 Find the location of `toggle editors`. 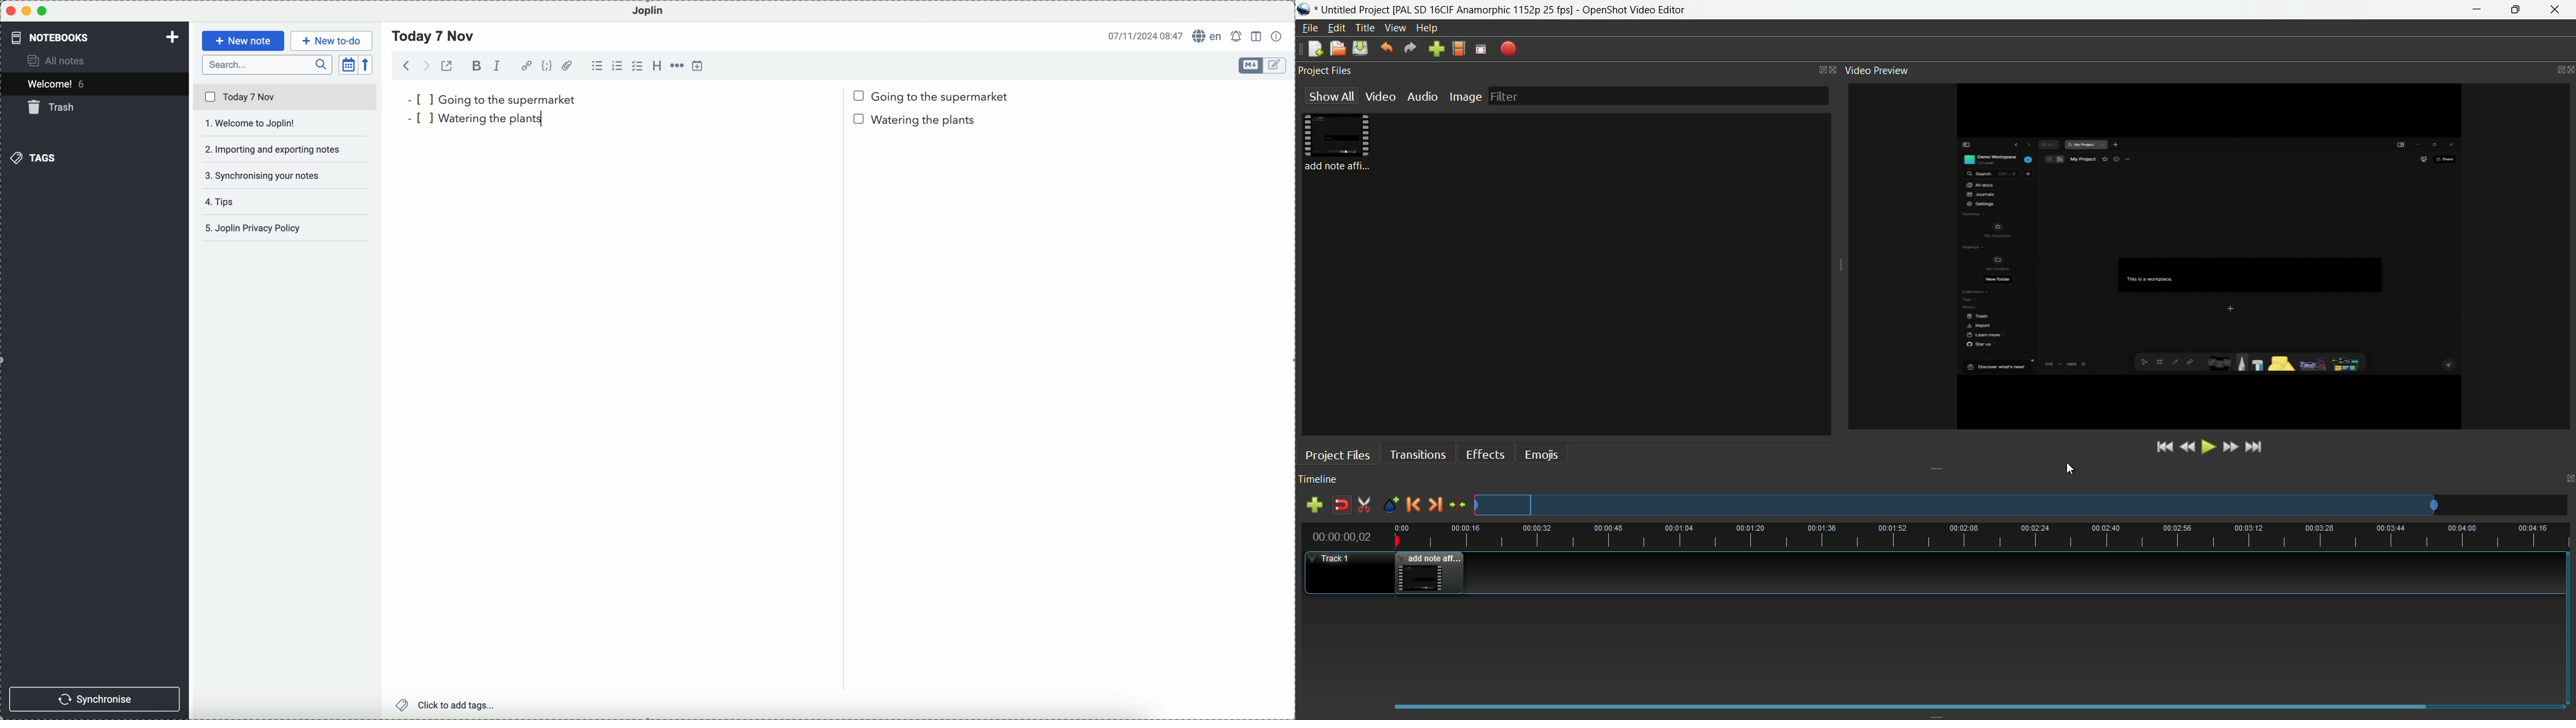

toggle editors is located at coordinates (1251, 65).